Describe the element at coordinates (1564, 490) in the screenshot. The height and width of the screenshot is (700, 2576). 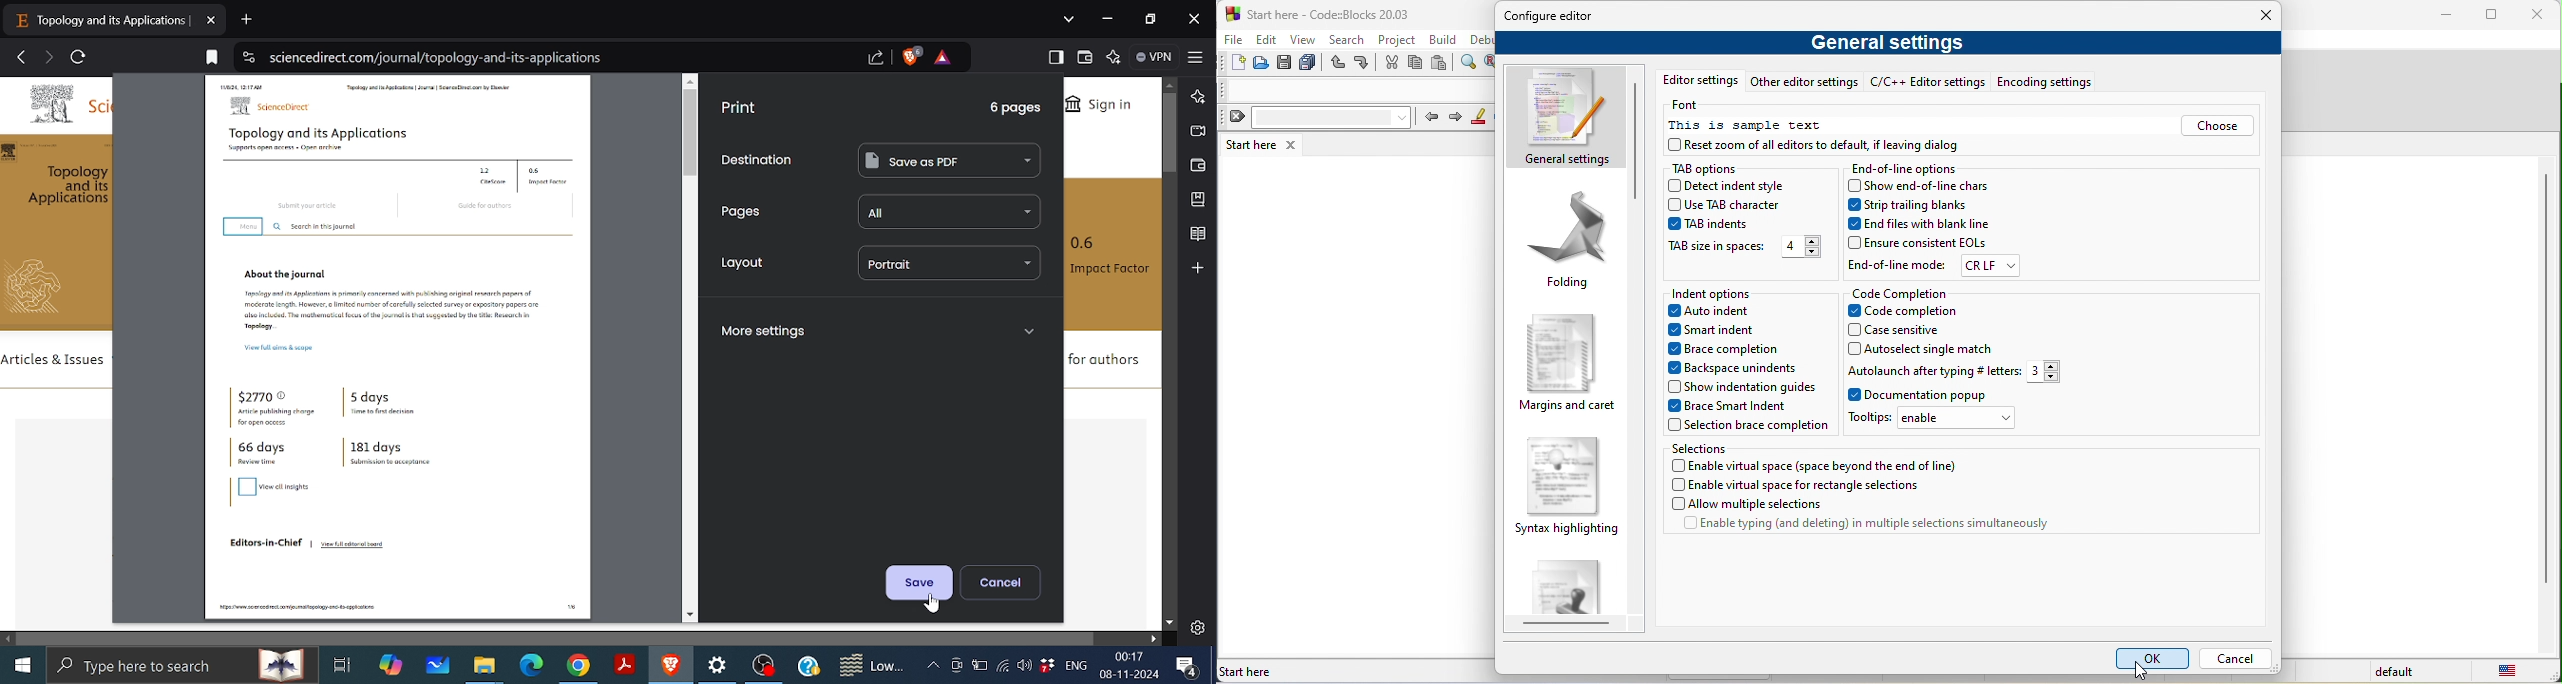
I see `syntax highlighting` at that location.